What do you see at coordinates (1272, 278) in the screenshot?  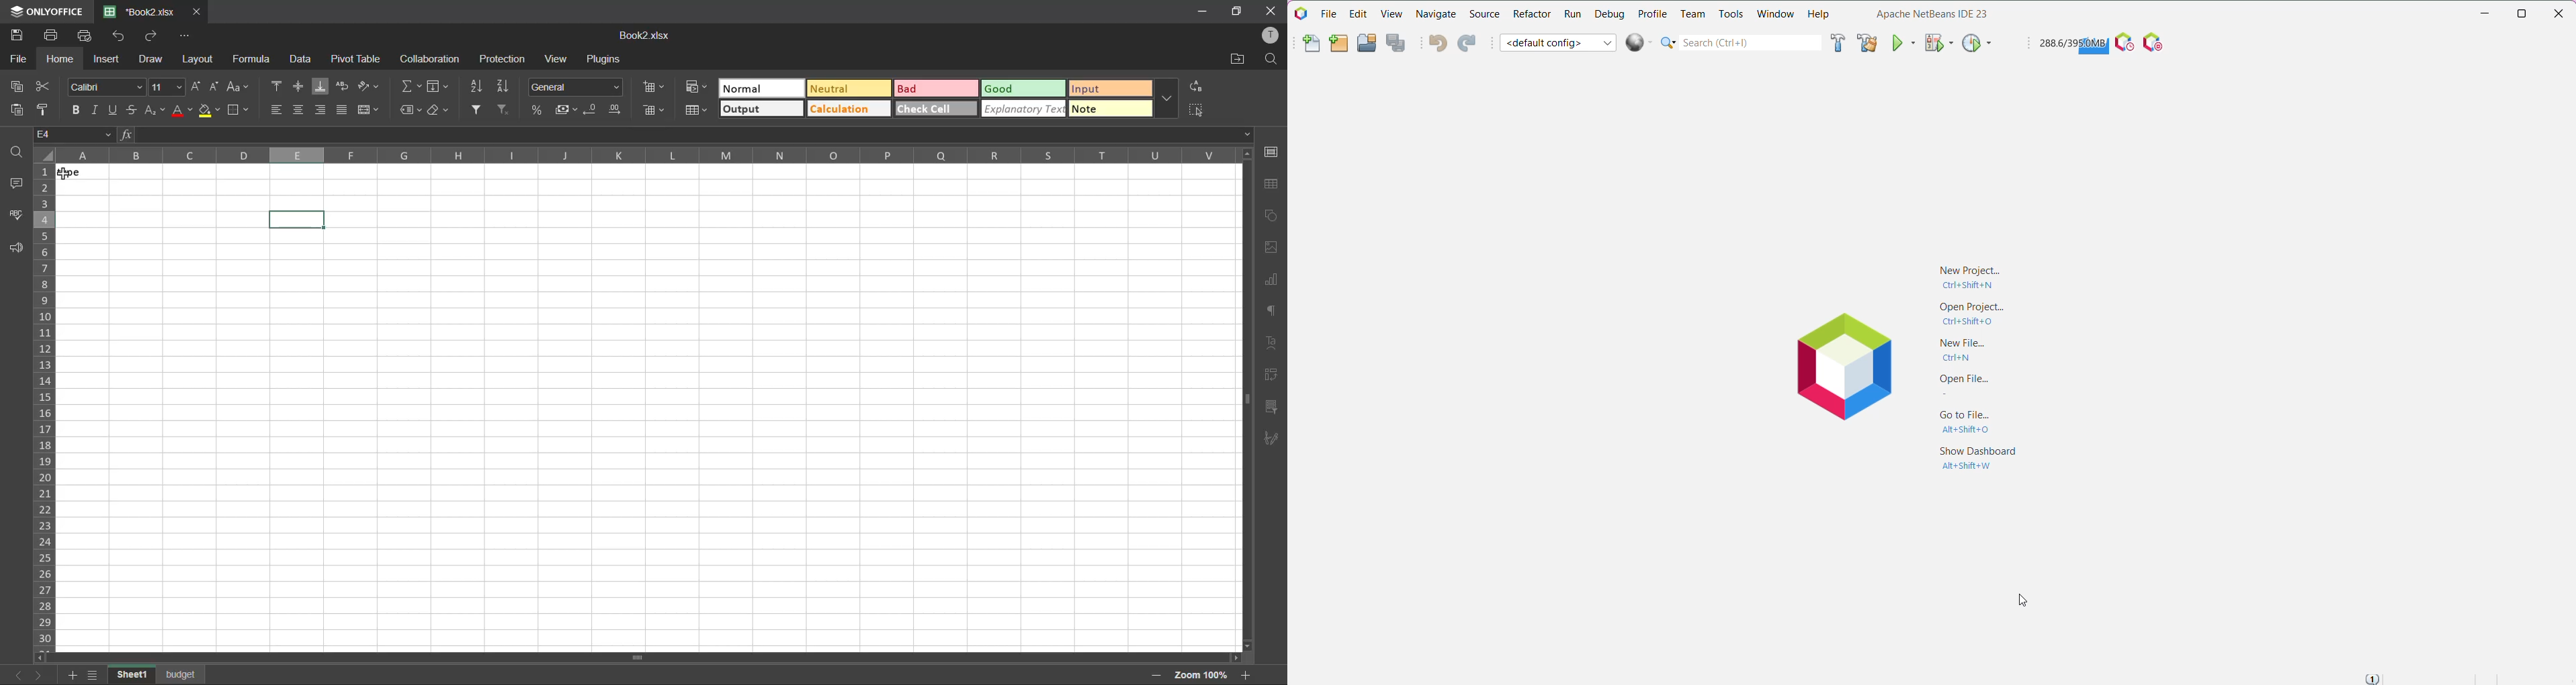 I see `charts` at bounding box center [1272, 278].